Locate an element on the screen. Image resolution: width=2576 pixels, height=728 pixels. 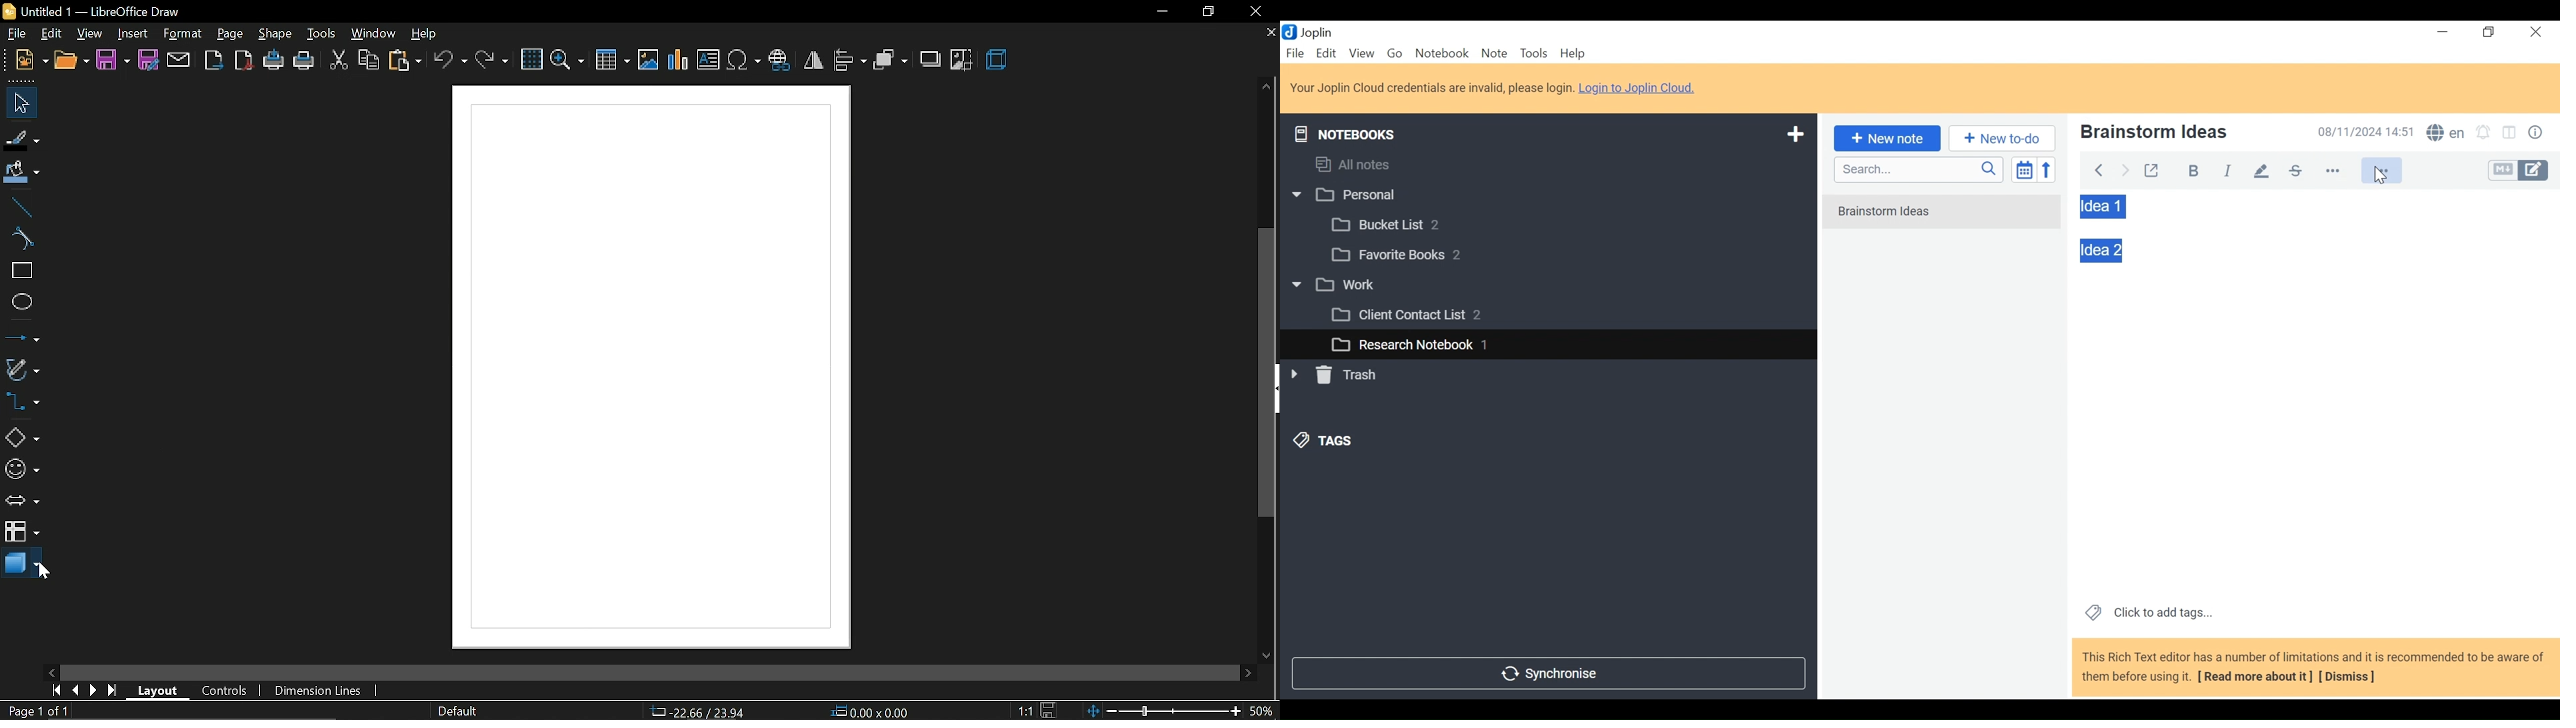
Minimize is located at coordinates (2441, 32).